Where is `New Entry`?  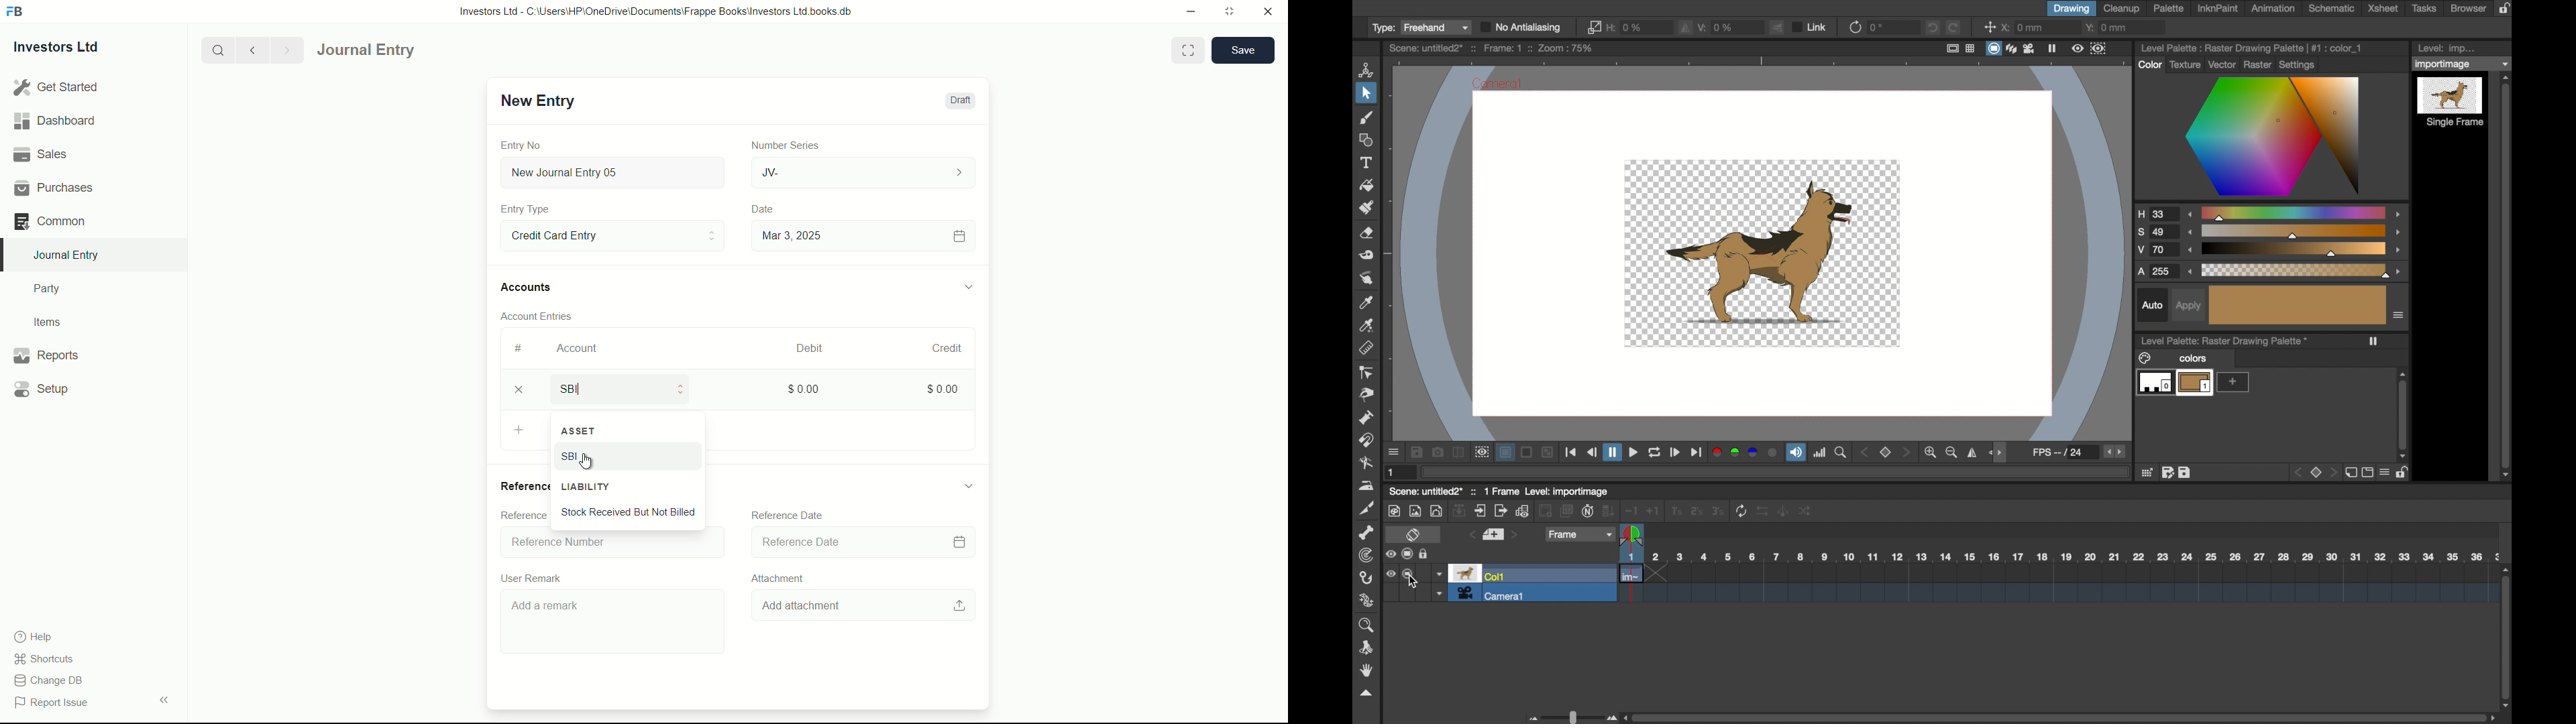
New Entry is located at coordinates (535, 101).